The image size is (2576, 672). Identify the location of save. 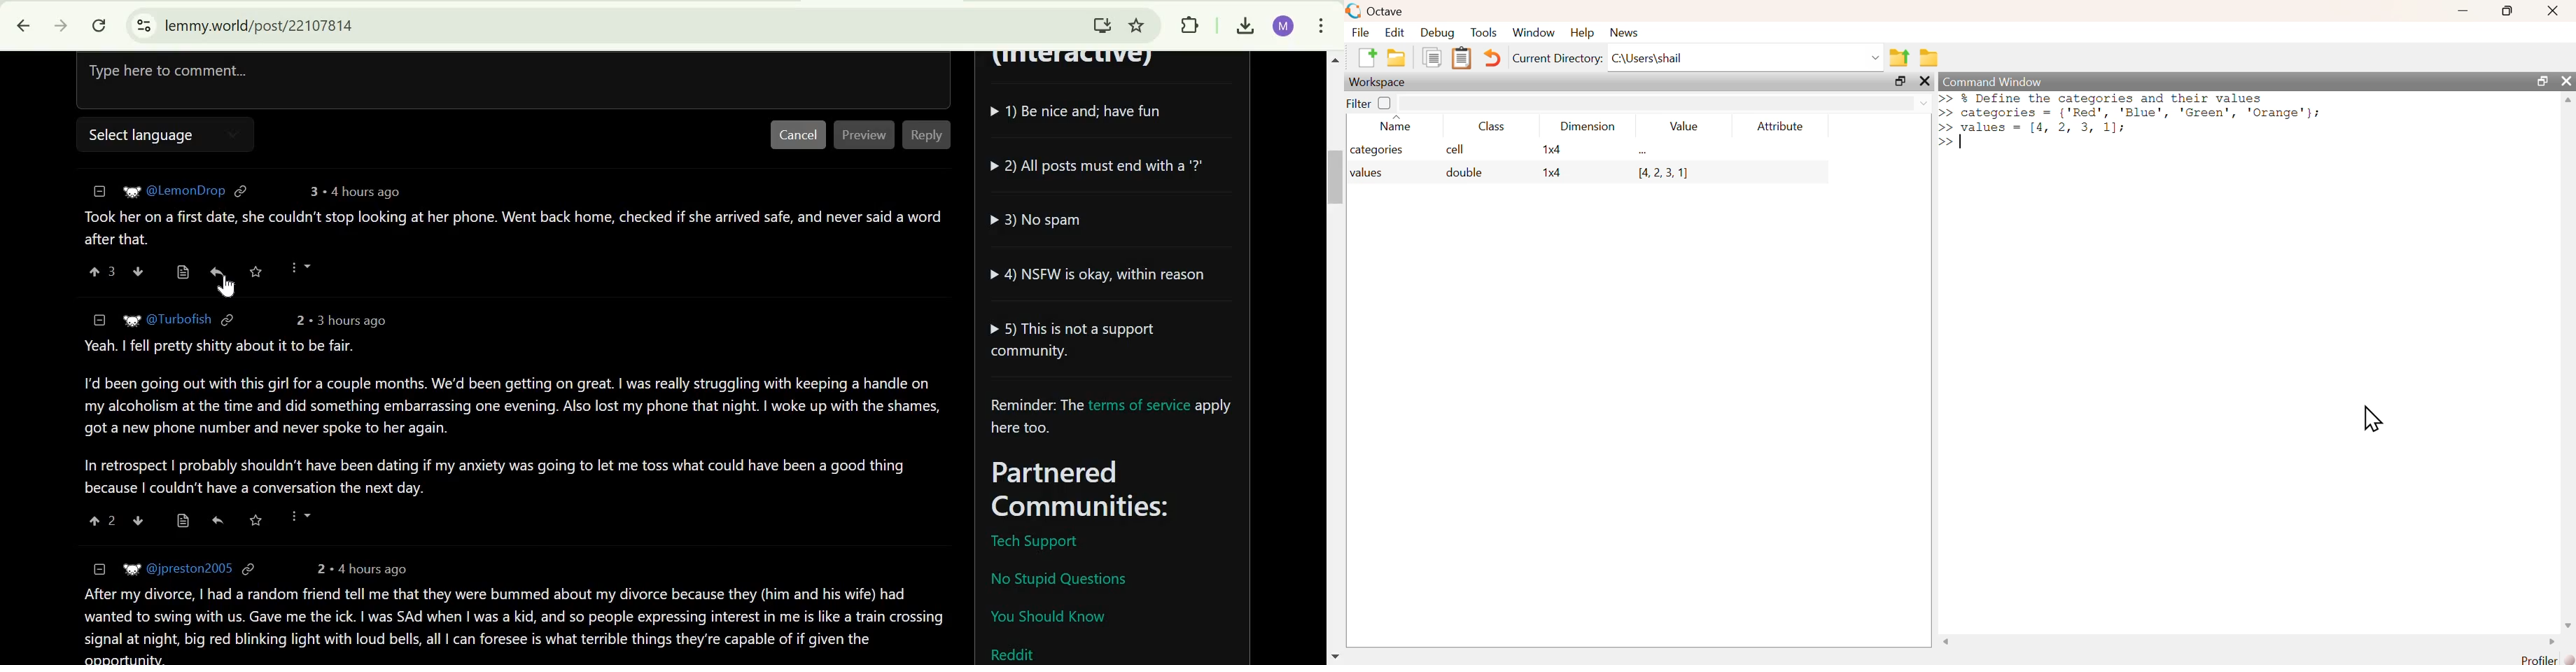
(256, 519).